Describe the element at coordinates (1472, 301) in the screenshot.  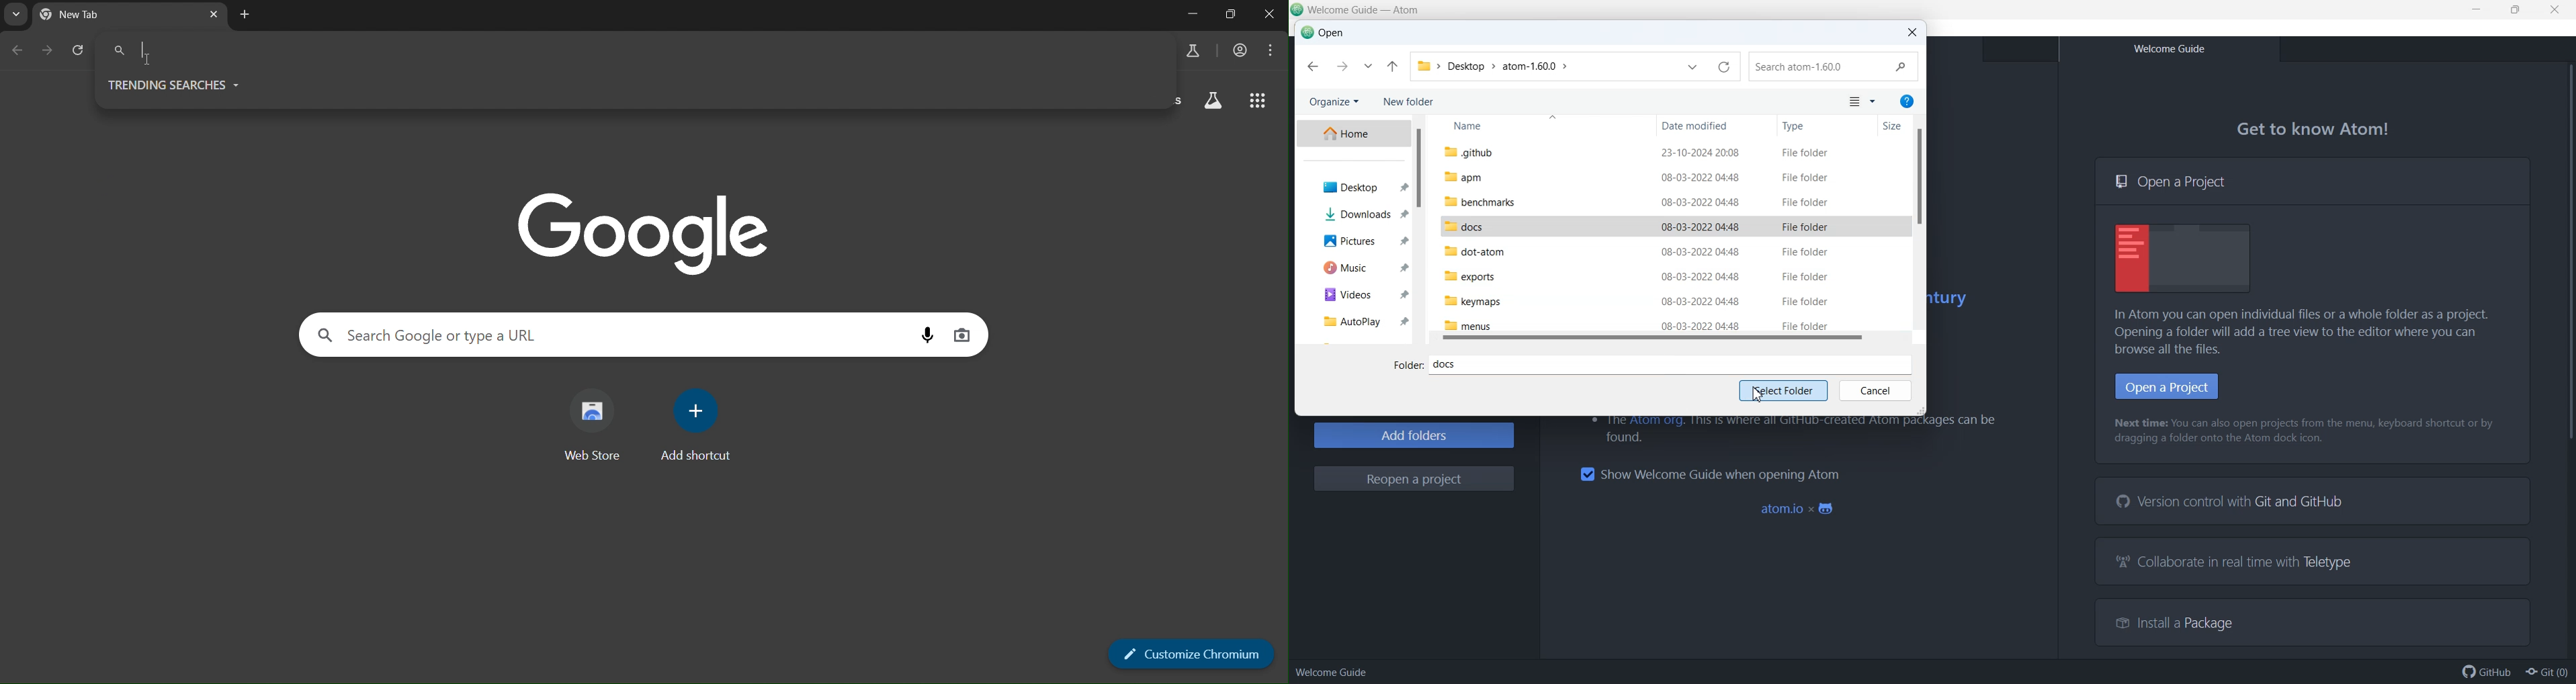
I see `keymaps` at that location.